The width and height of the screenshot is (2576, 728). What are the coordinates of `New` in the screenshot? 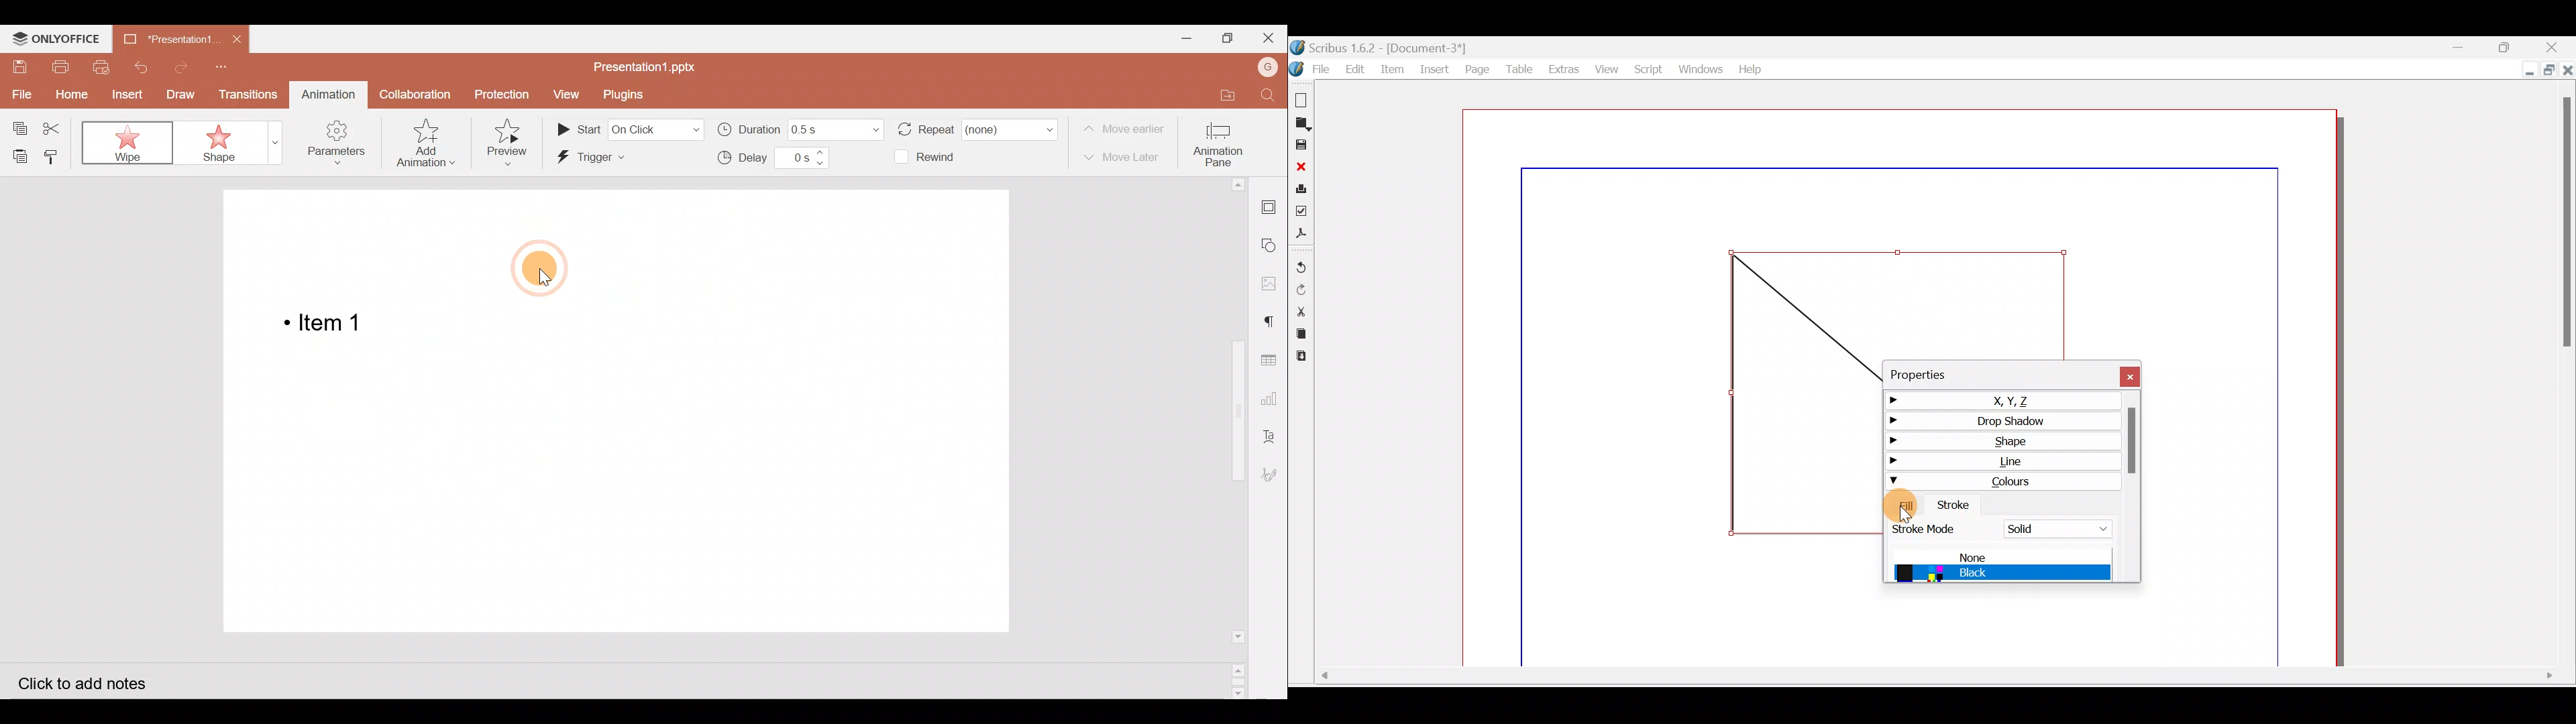 It's located at (1301, 98).